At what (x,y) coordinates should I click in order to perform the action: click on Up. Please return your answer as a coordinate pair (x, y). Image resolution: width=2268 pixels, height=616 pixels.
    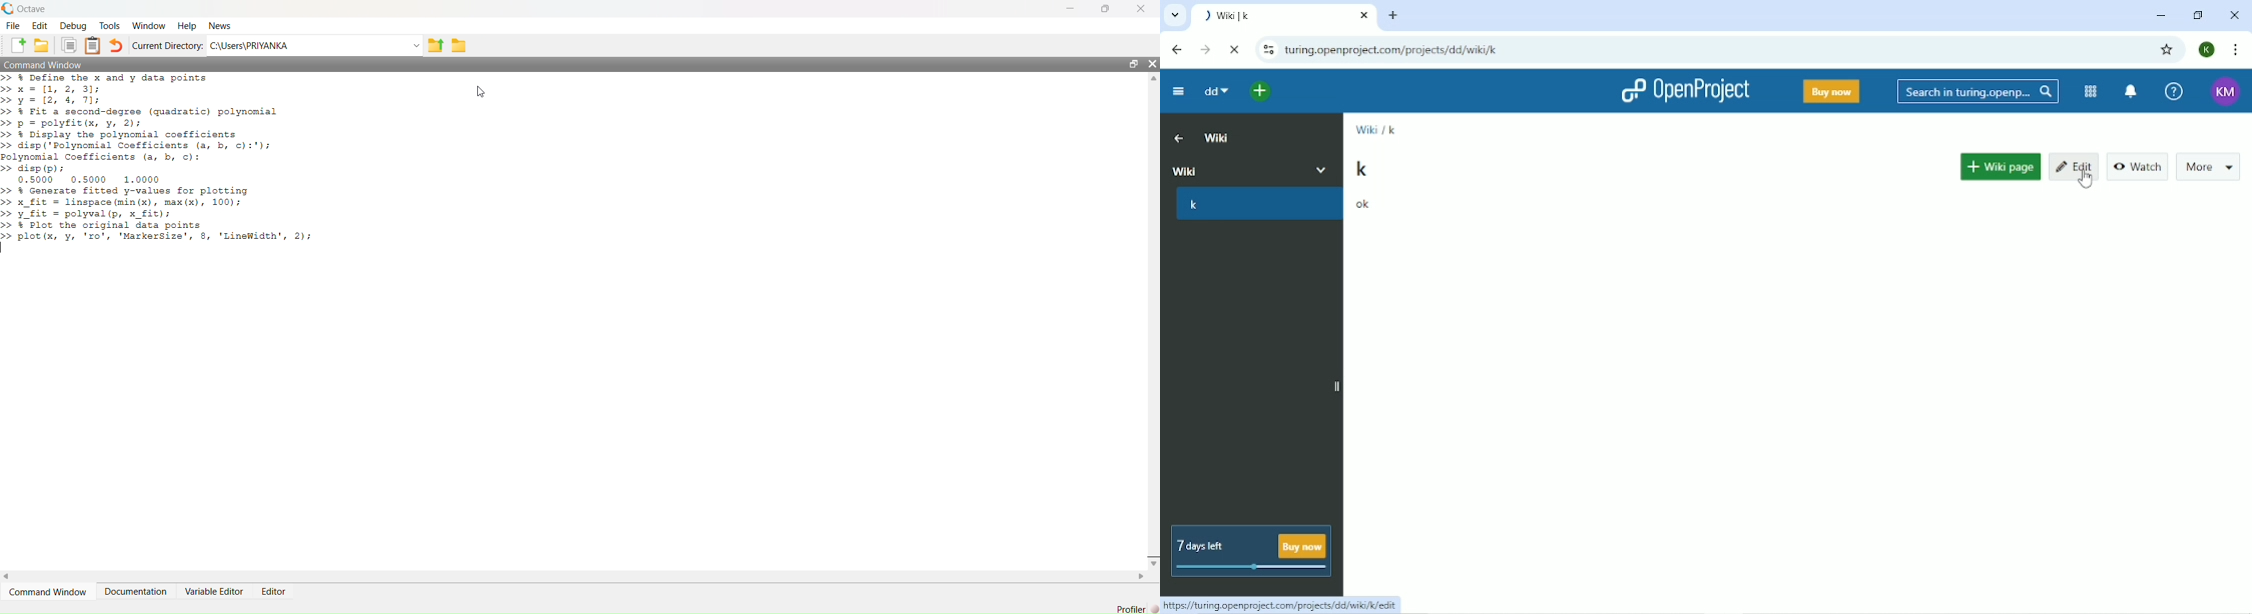
    Looking at the image, I should click on (1179, 139).